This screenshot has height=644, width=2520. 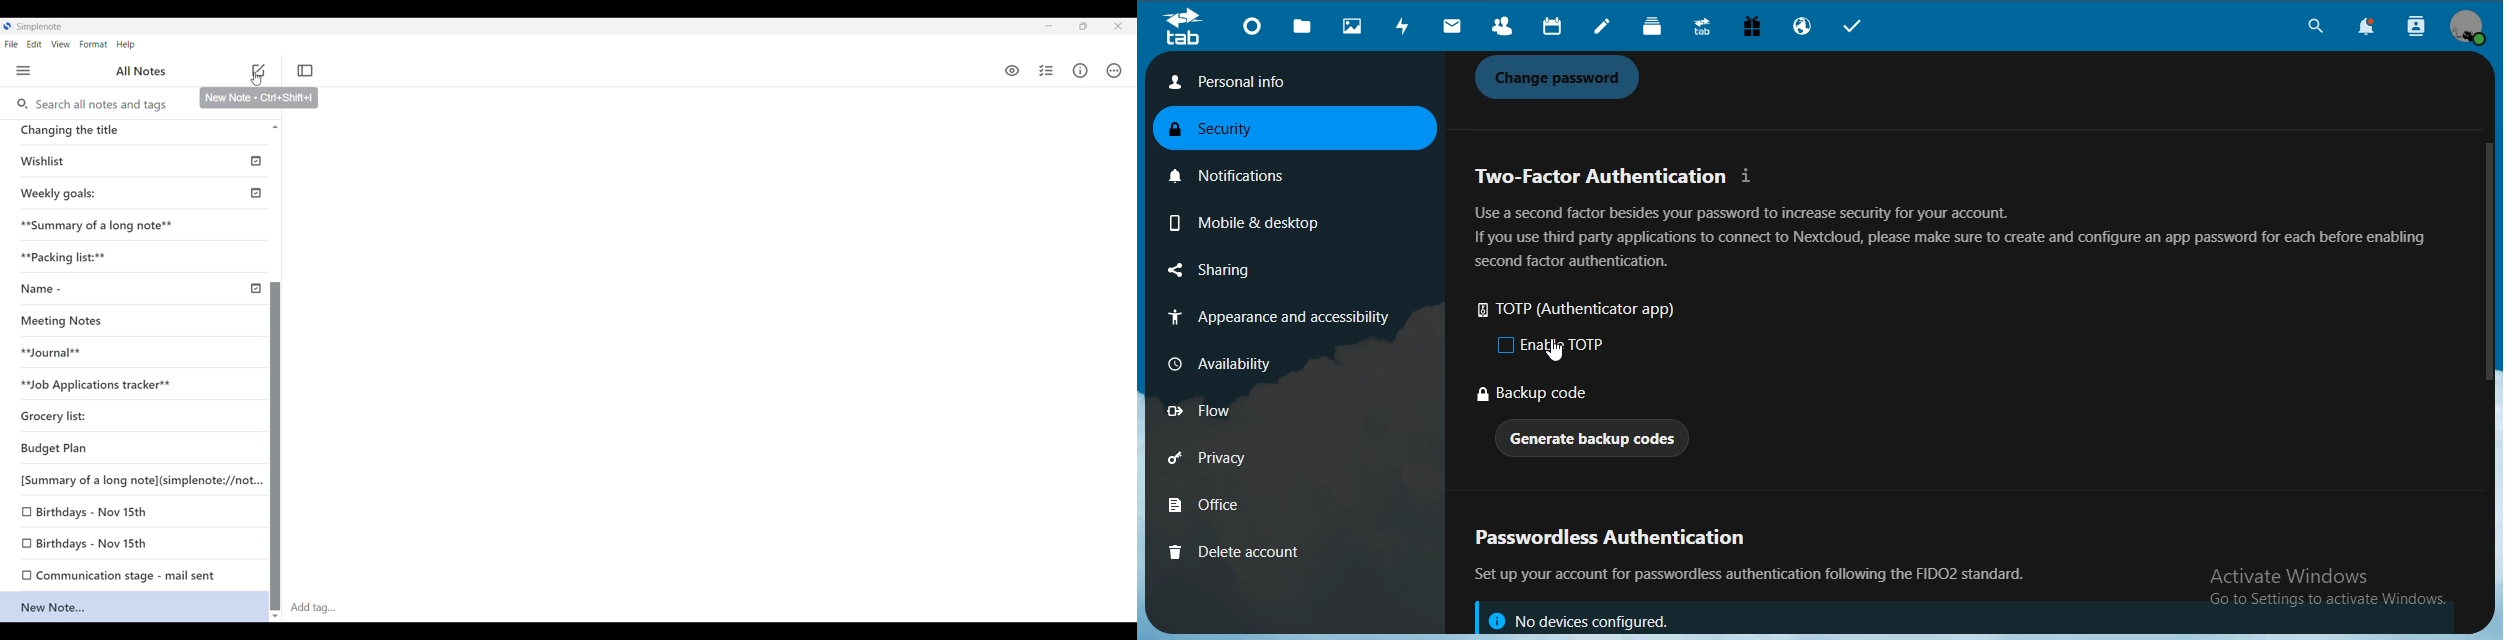 I want to click on Format menu, so click(x=94, y=44).